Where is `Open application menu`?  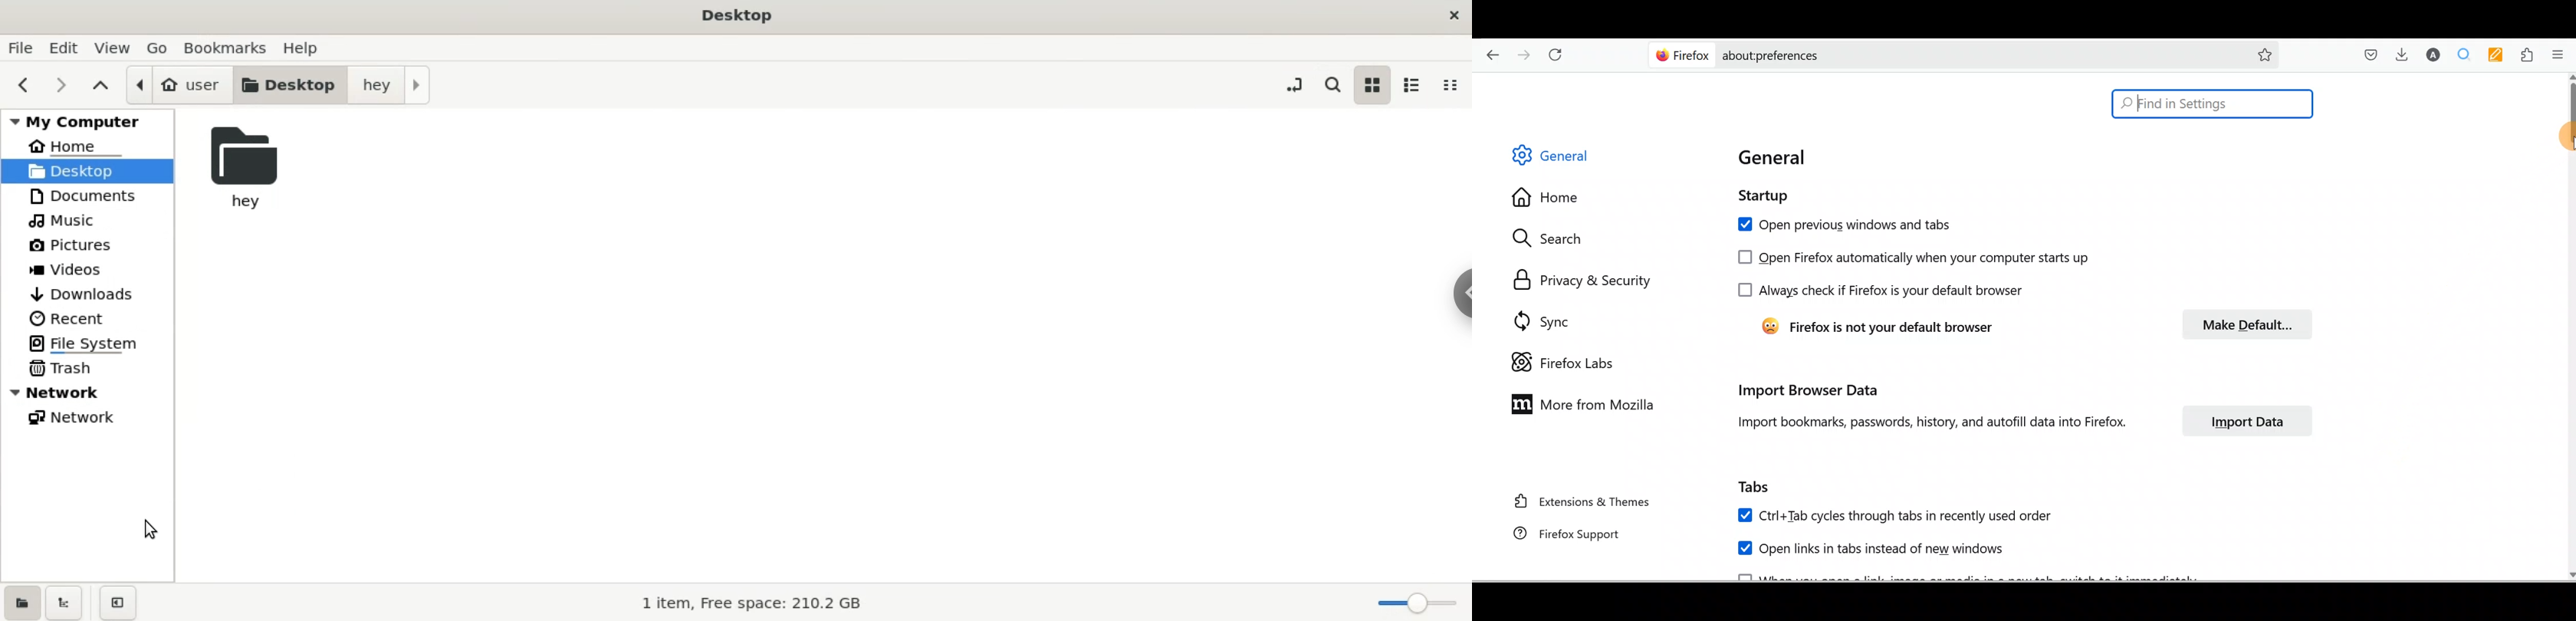 Open application menu is located at coordinates (2562, 53).